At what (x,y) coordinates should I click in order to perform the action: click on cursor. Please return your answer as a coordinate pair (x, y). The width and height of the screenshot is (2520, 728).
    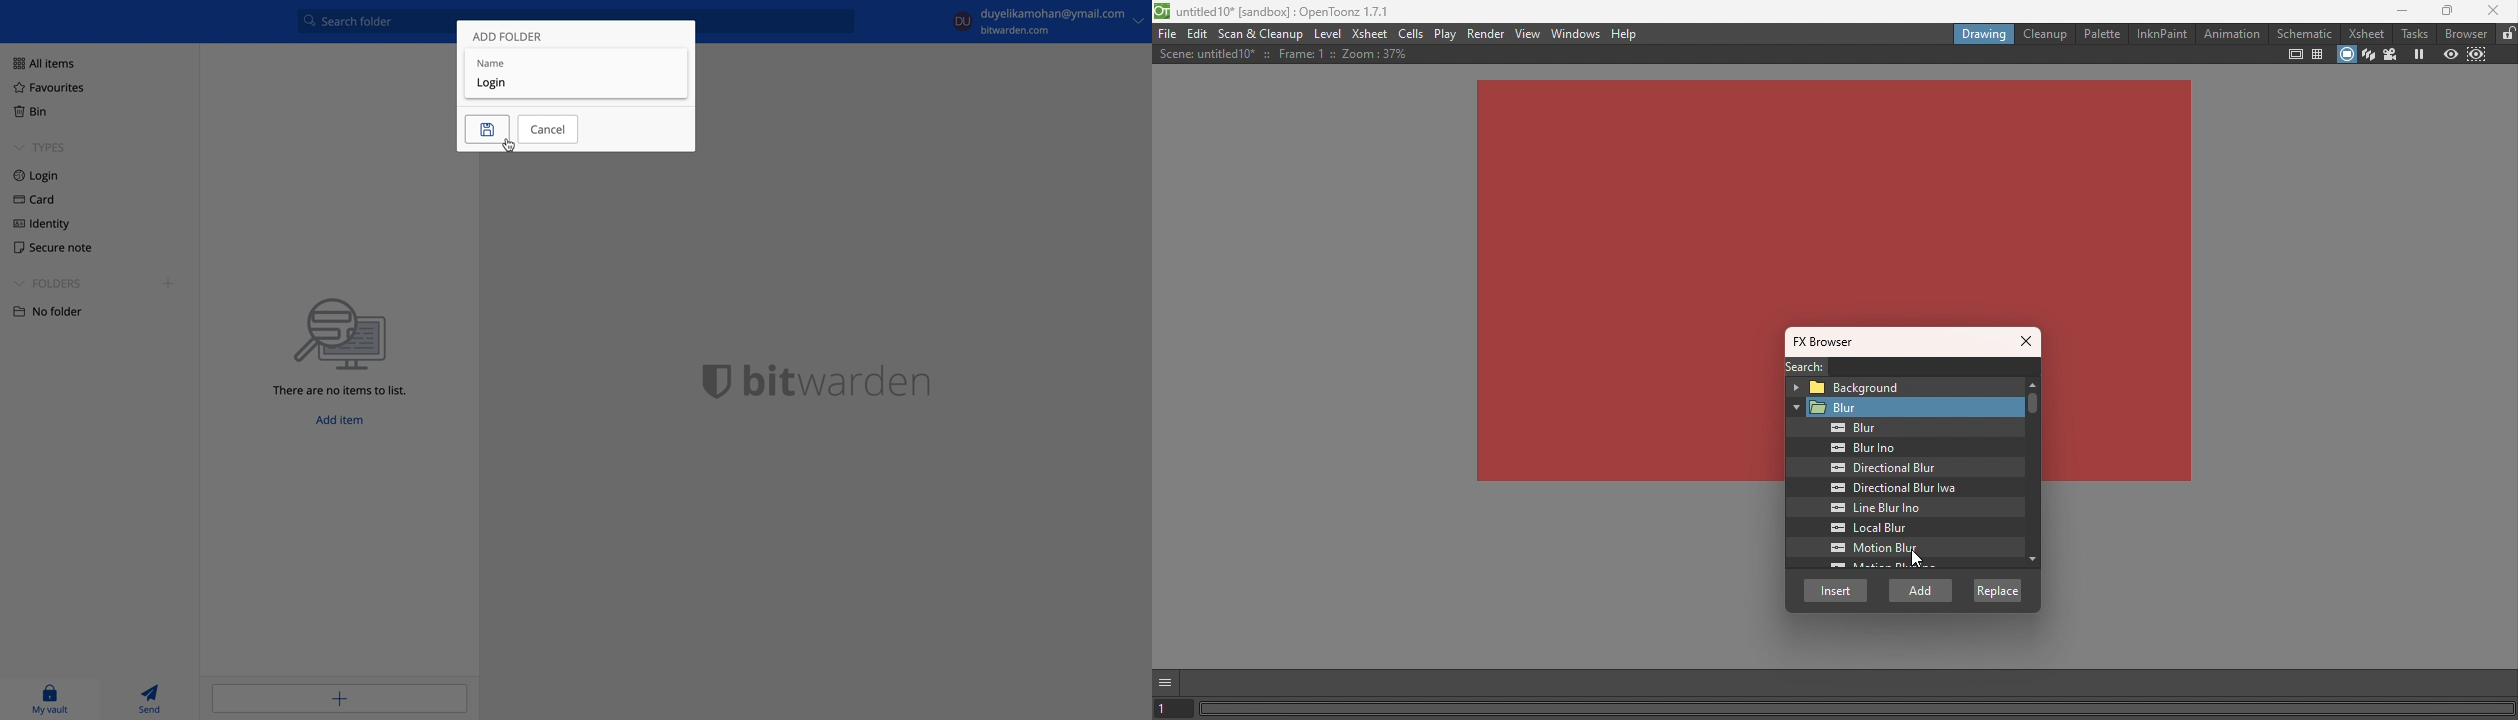
    Looking at the image, I should click on (511, 146).